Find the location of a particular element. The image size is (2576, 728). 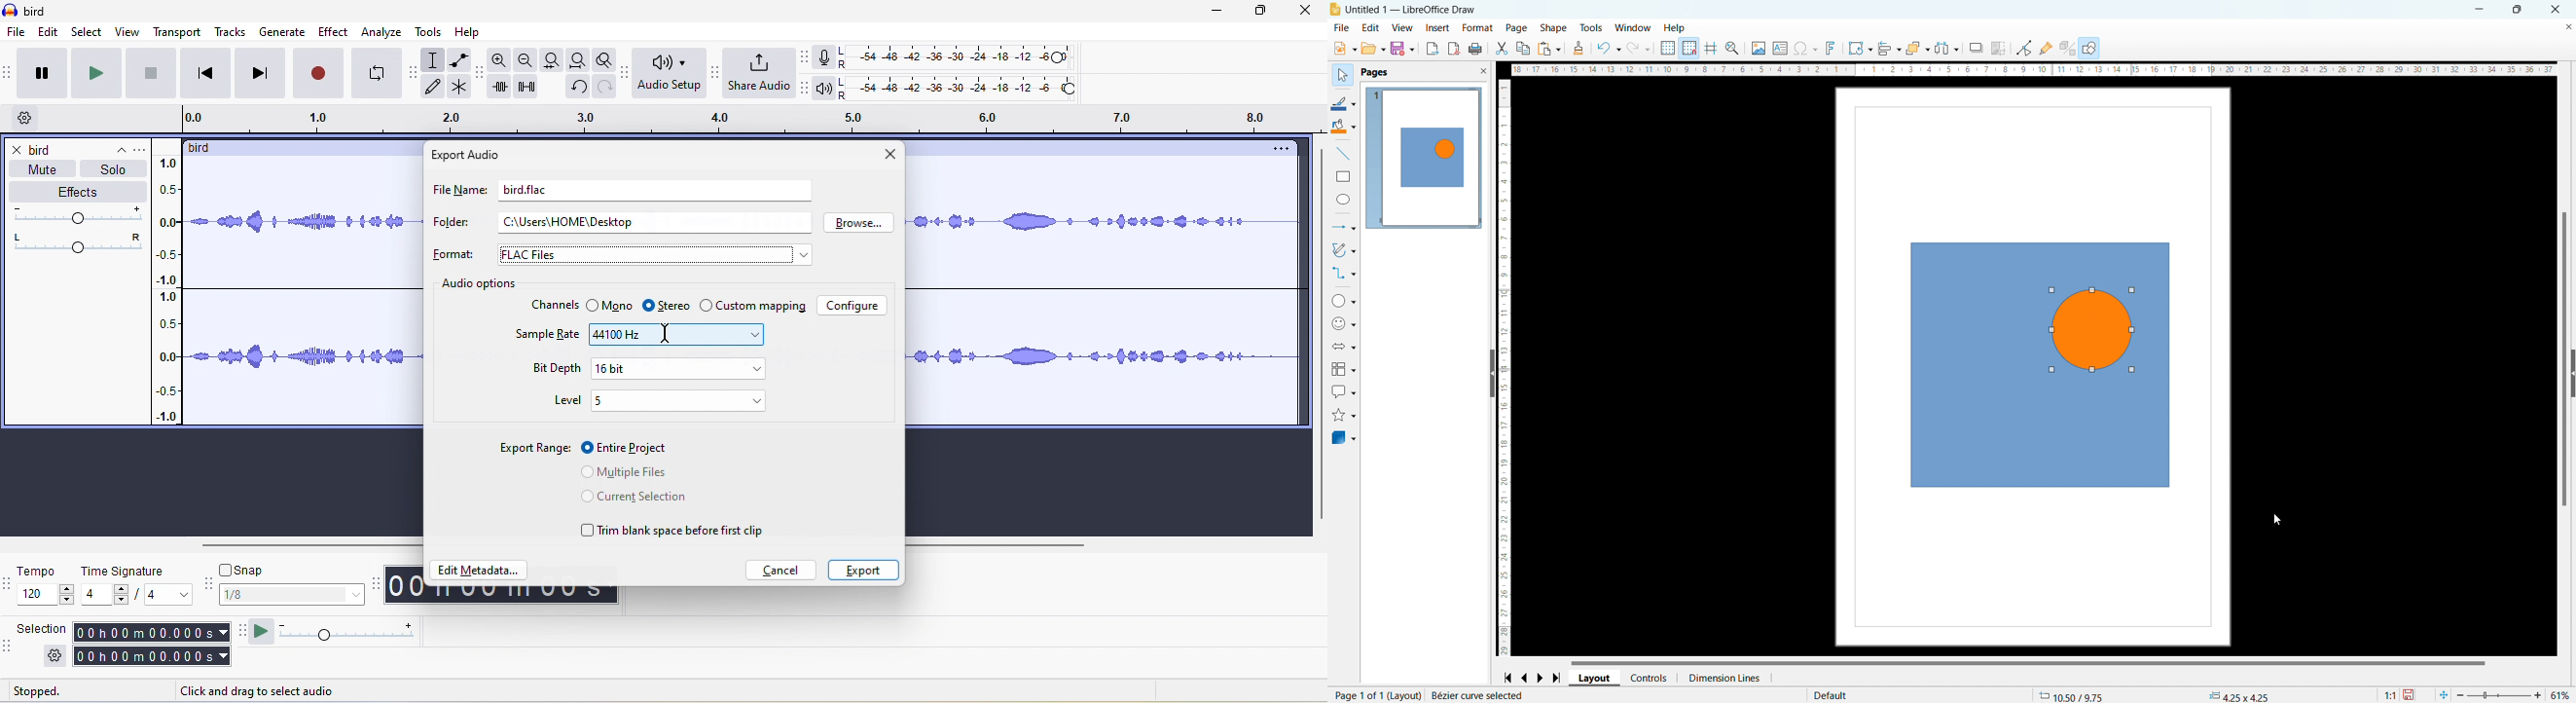

help is located at coordinates (472, 32).